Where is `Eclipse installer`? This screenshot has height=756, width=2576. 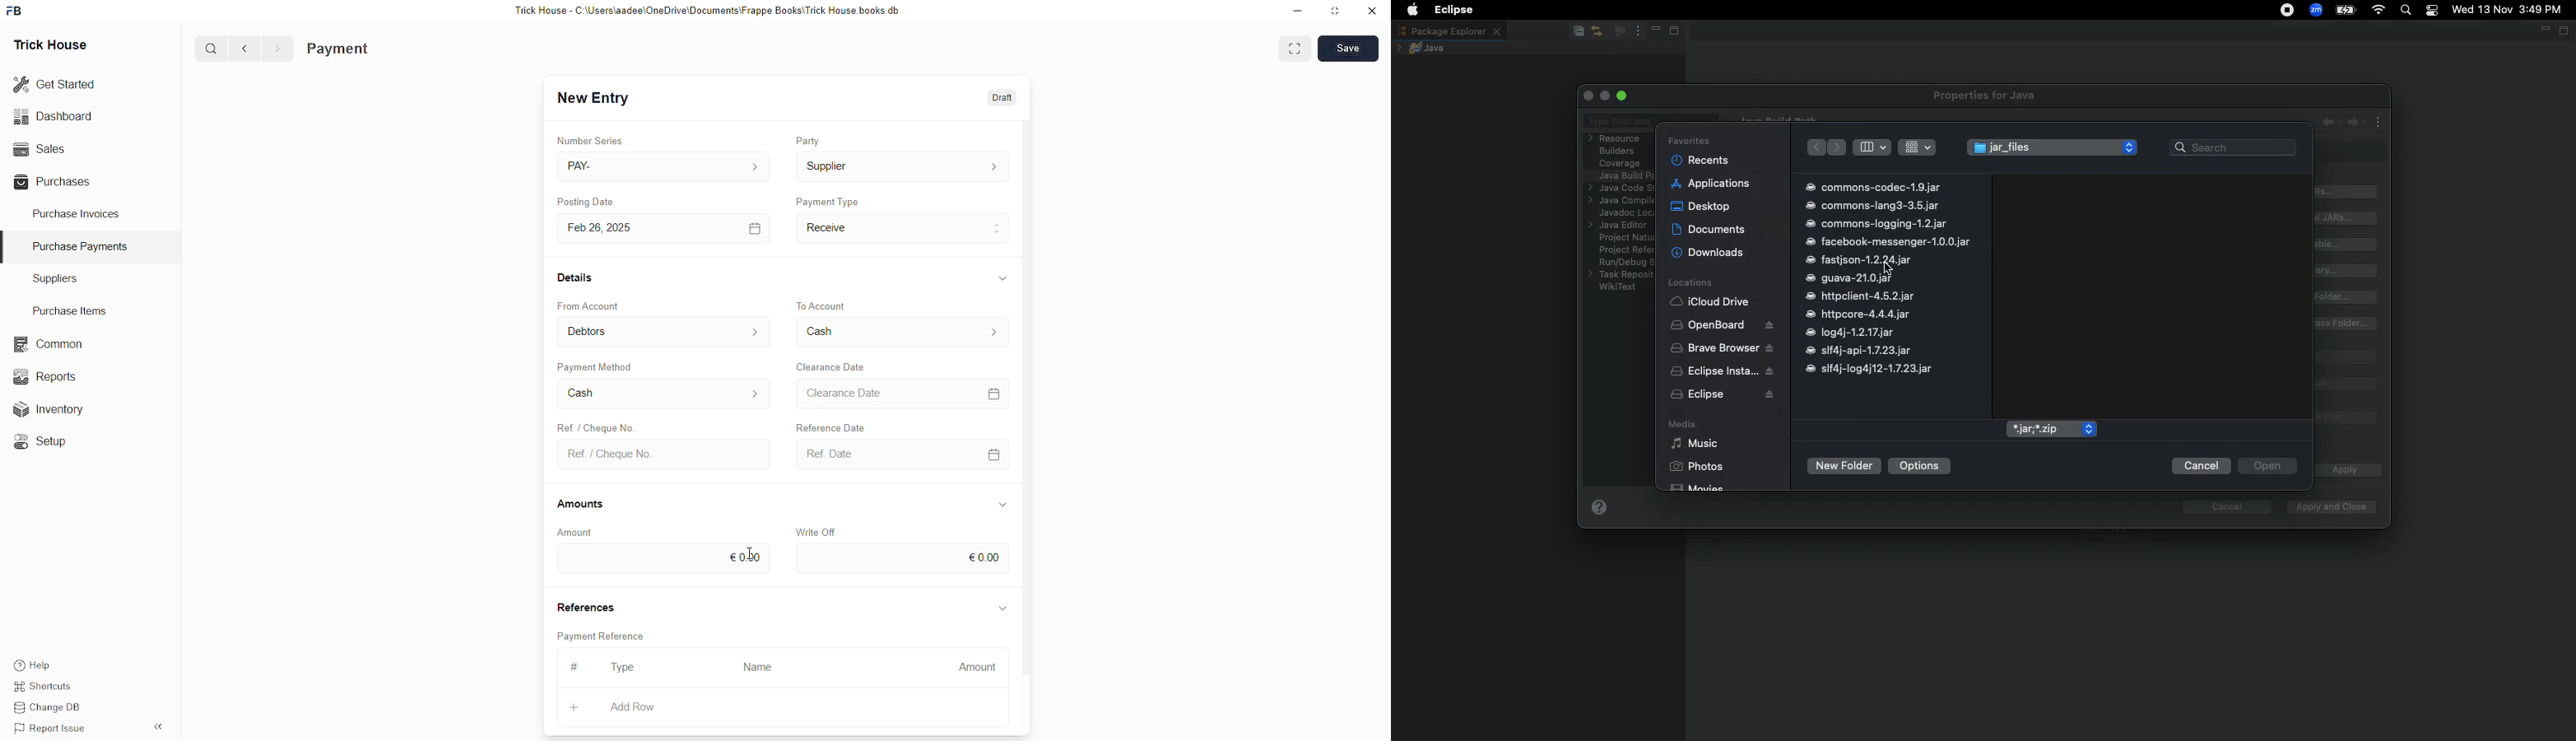
Eclipse installer is located at coordinates (1718, 372).